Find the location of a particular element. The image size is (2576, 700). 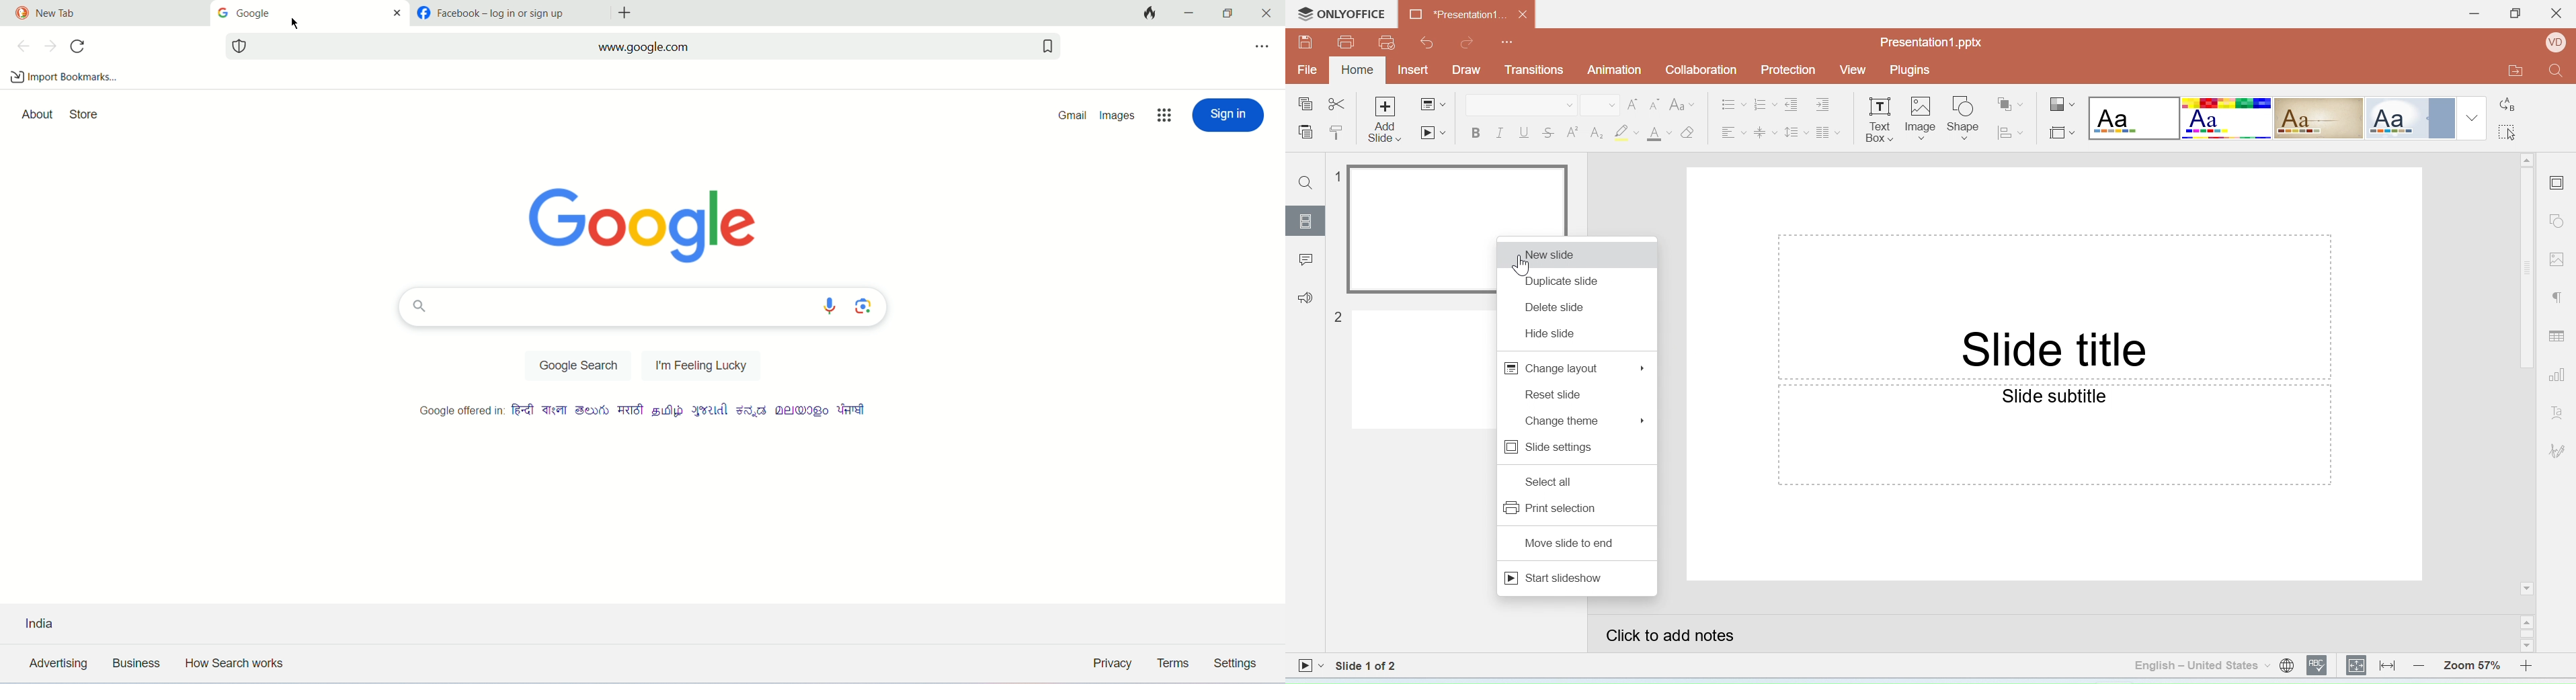

Open file location is located at coordinates (2507, 72).